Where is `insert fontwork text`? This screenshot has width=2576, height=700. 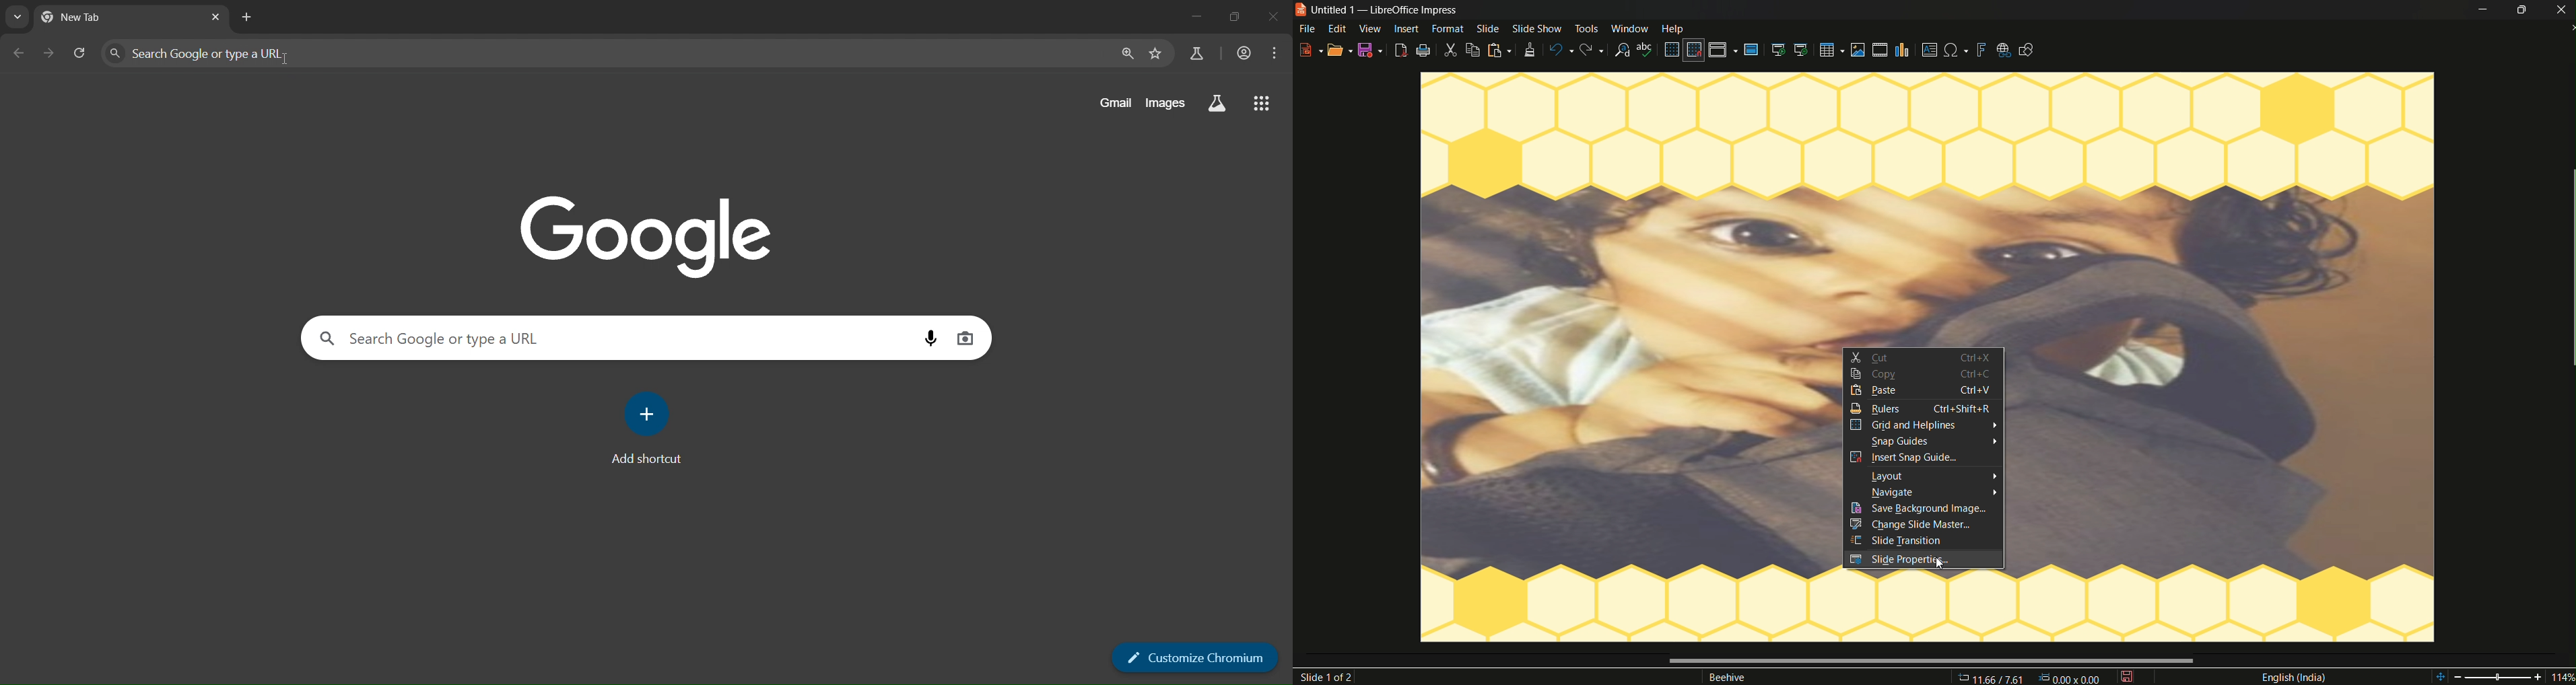
insert fontwork text is located at coordinates (1982, 50).